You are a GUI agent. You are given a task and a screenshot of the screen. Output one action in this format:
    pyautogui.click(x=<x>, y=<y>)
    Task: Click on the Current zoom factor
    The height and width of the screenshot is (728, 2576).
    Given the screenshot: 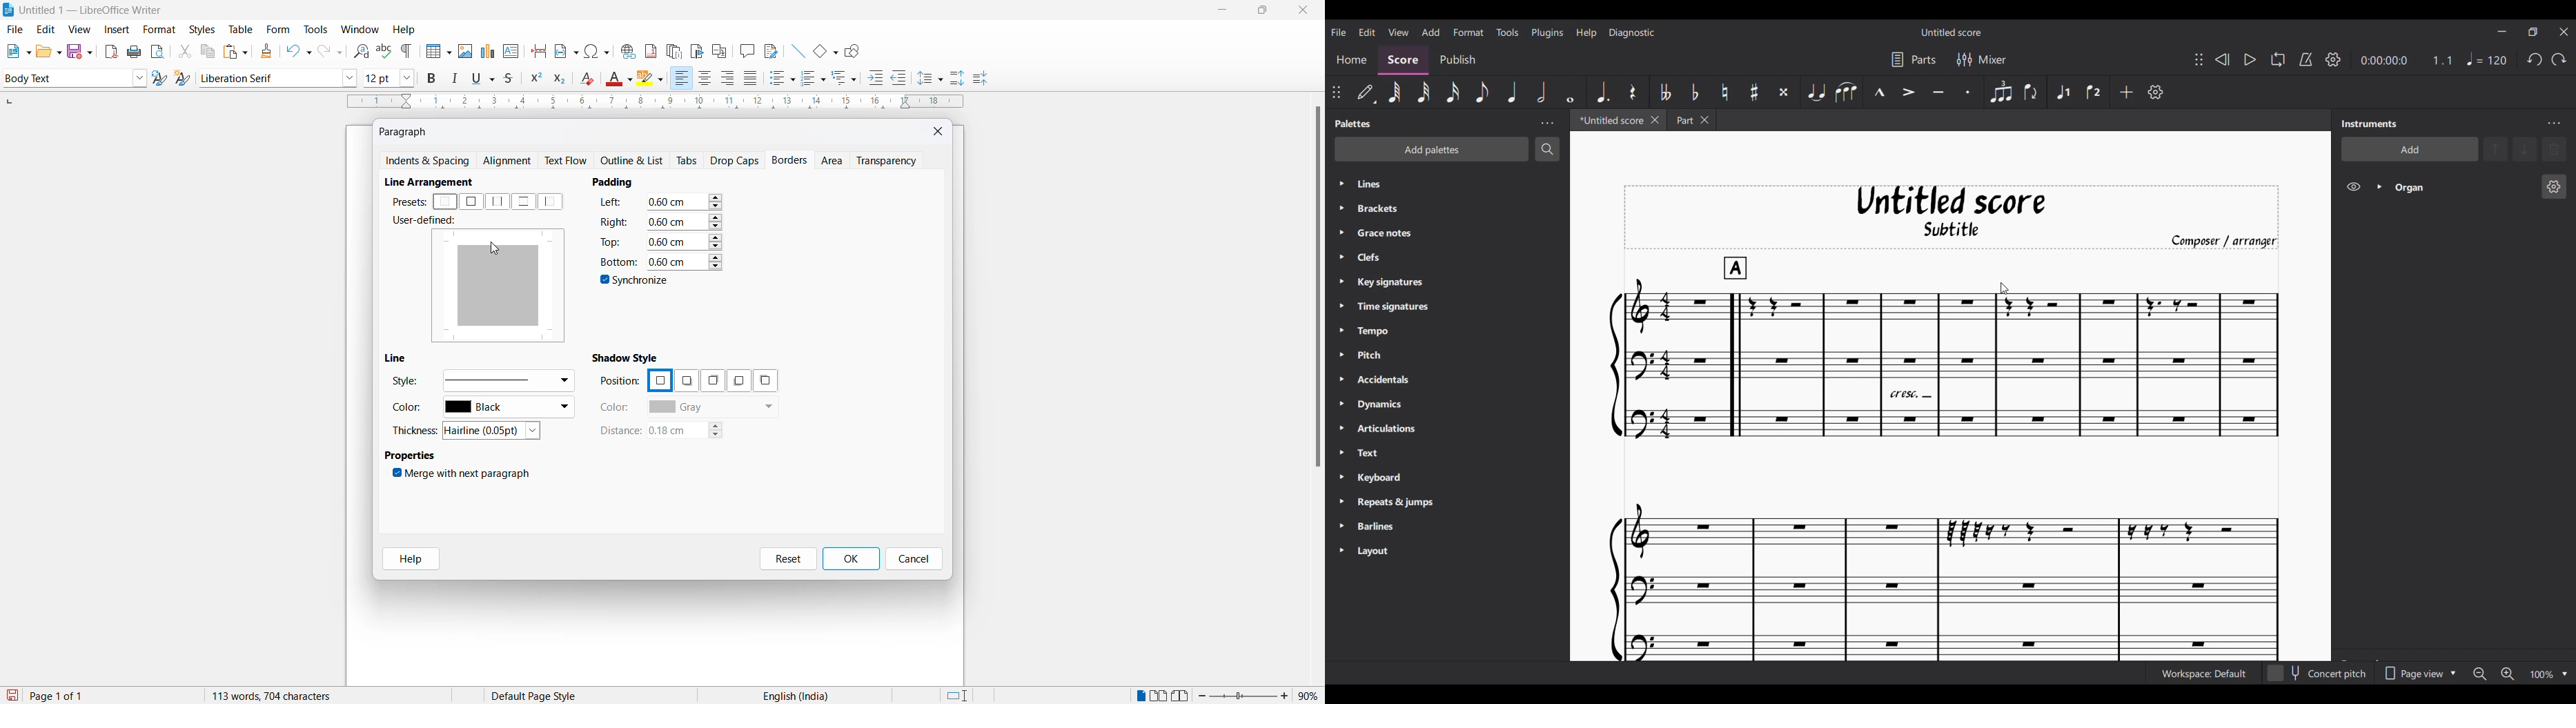 What is the action you would take?
    pyautogui.click(x=2542, y=675)
    